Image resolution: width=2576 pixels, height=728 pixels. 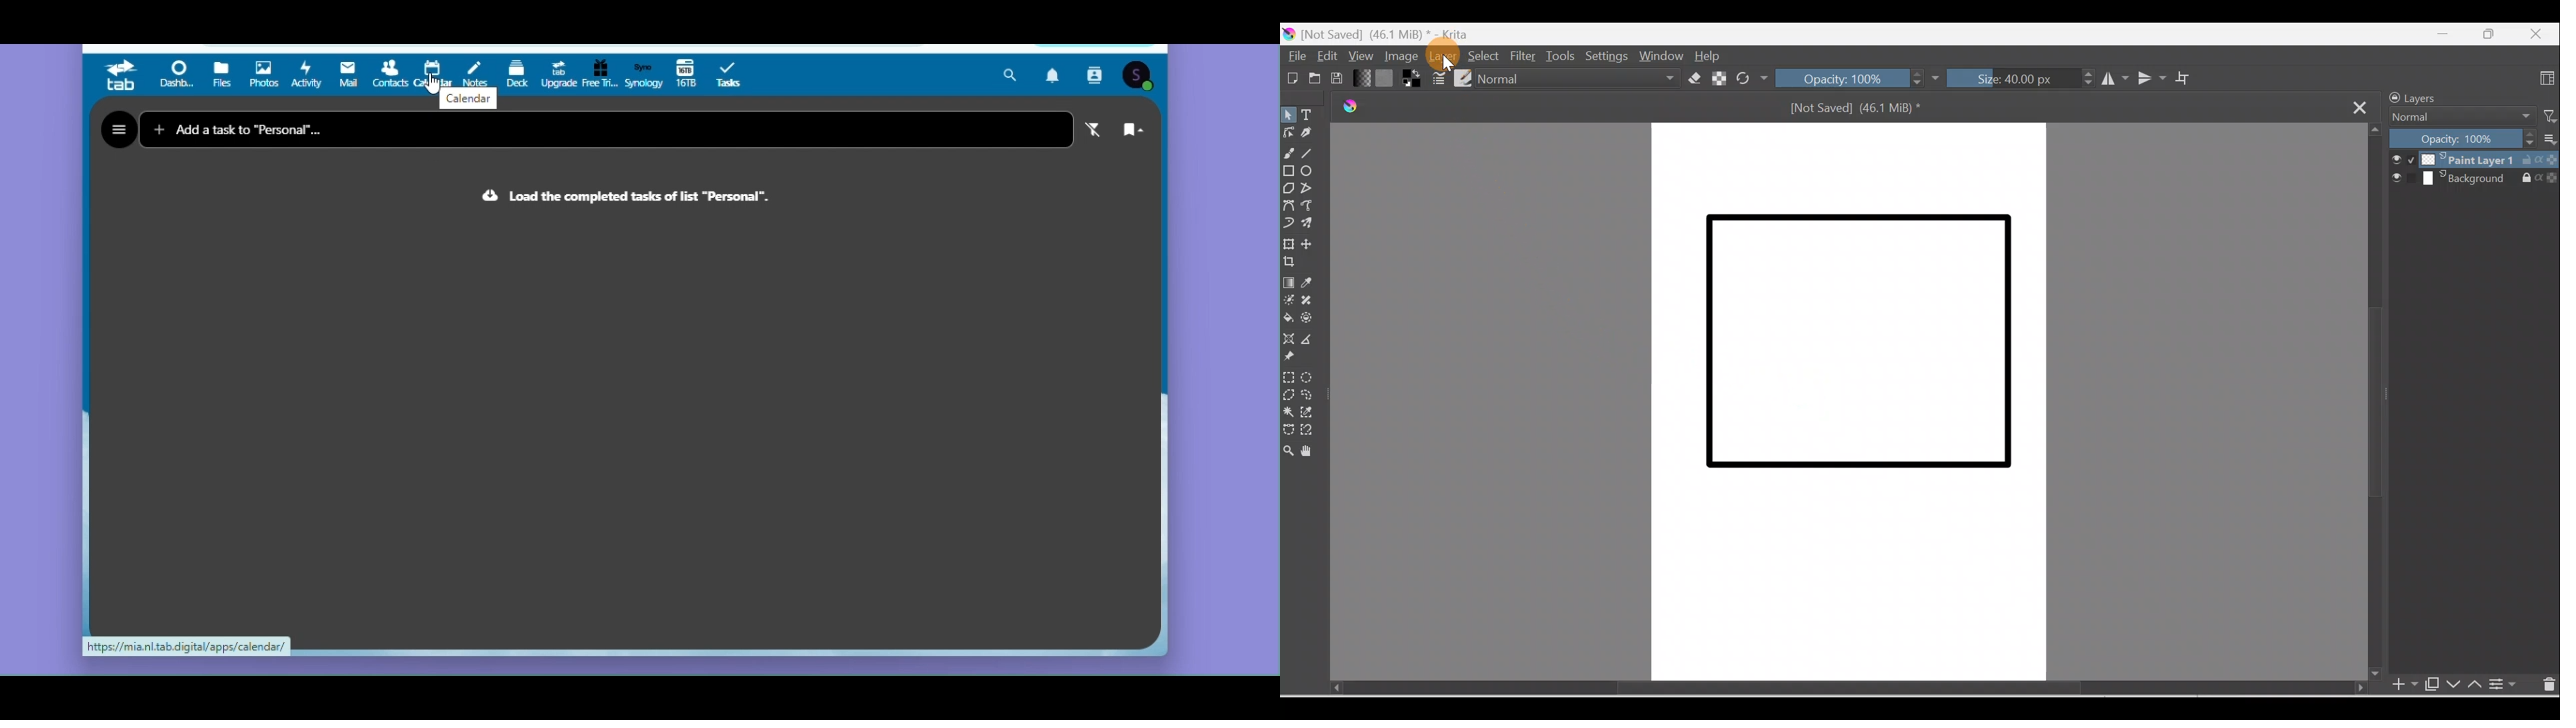 What do you see at coordinates (2019, 80) in the screenshot?
I see `Size:40:00px` at bounding box center [2019, 80].